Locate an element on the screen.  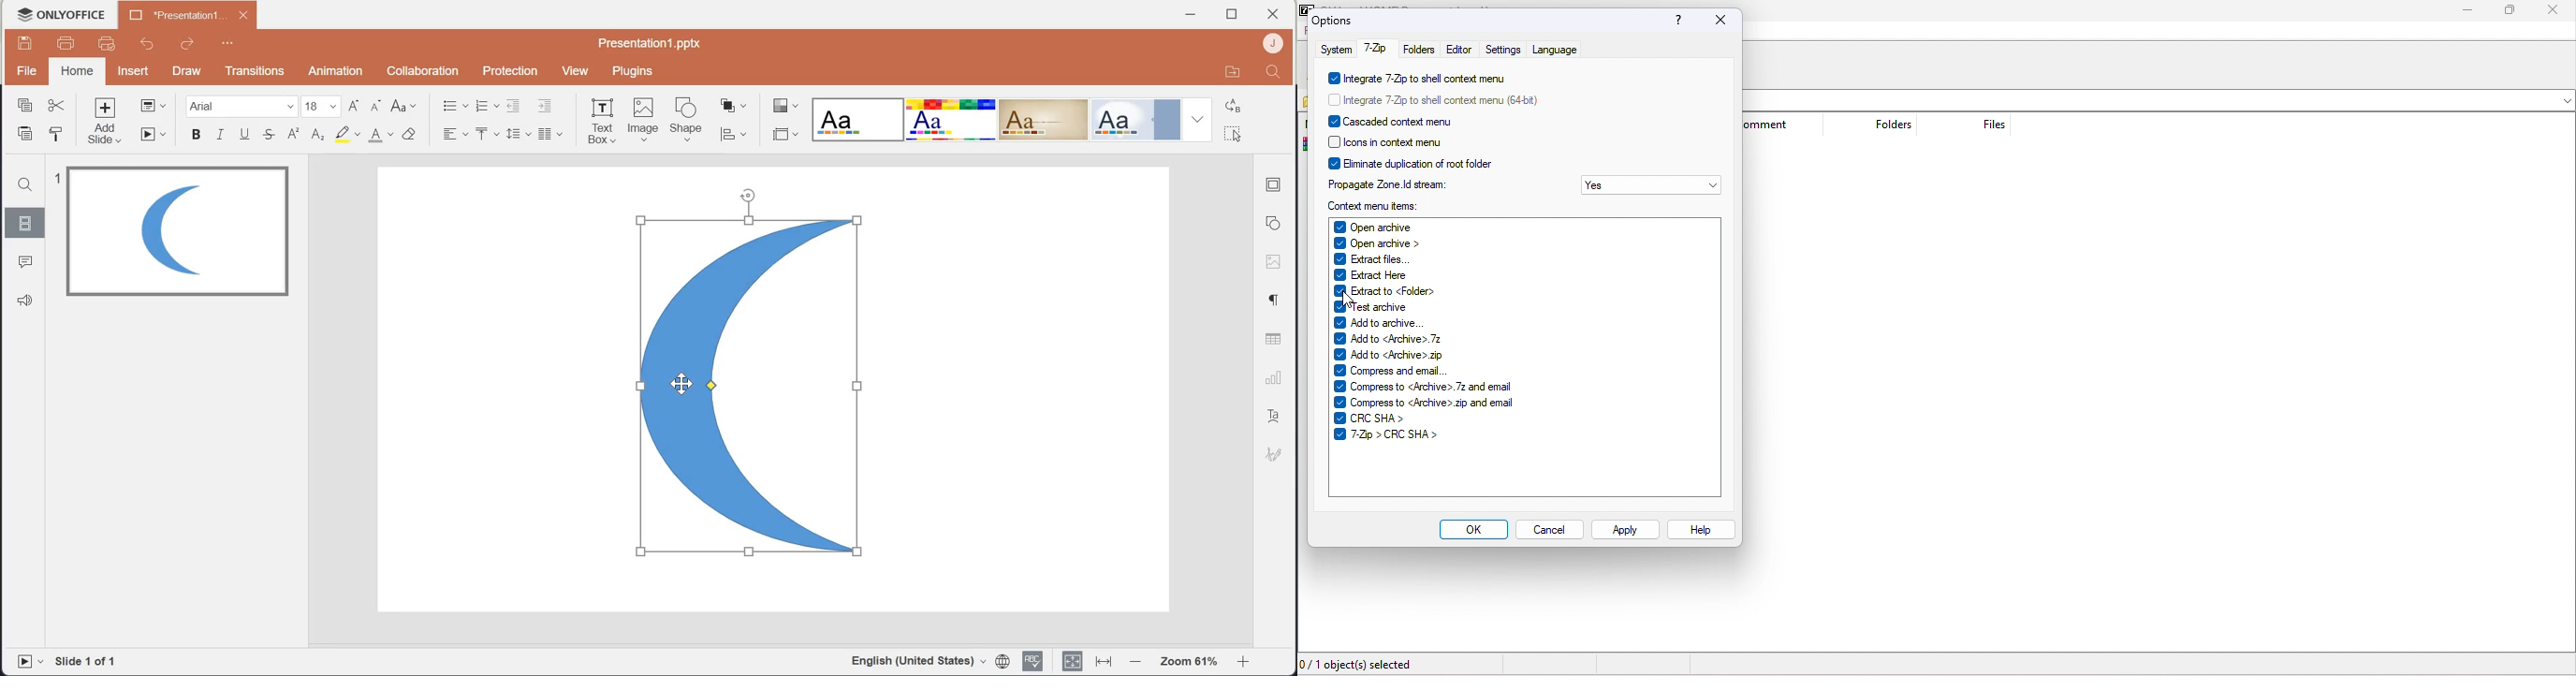
language is located at coordinates (1554, 49).